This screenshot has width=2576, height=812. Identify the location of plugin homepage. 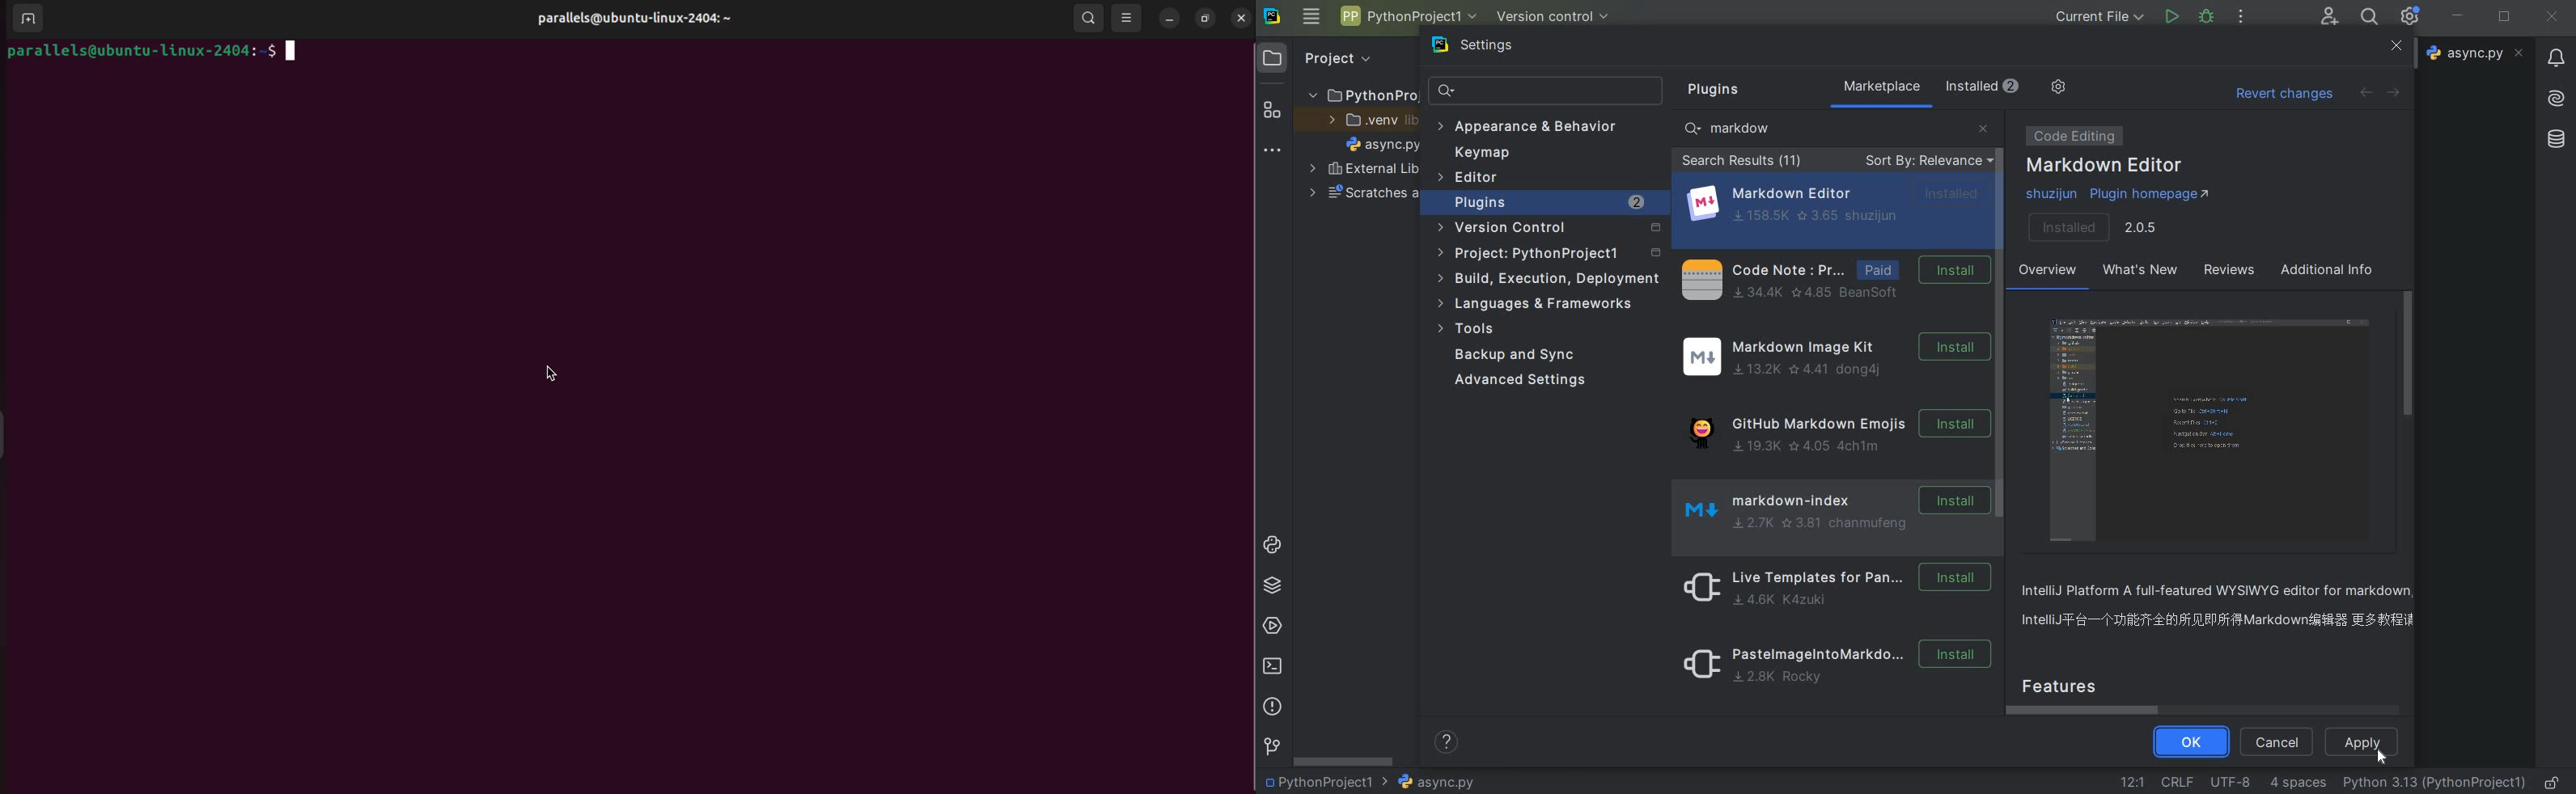
(2123, 195).